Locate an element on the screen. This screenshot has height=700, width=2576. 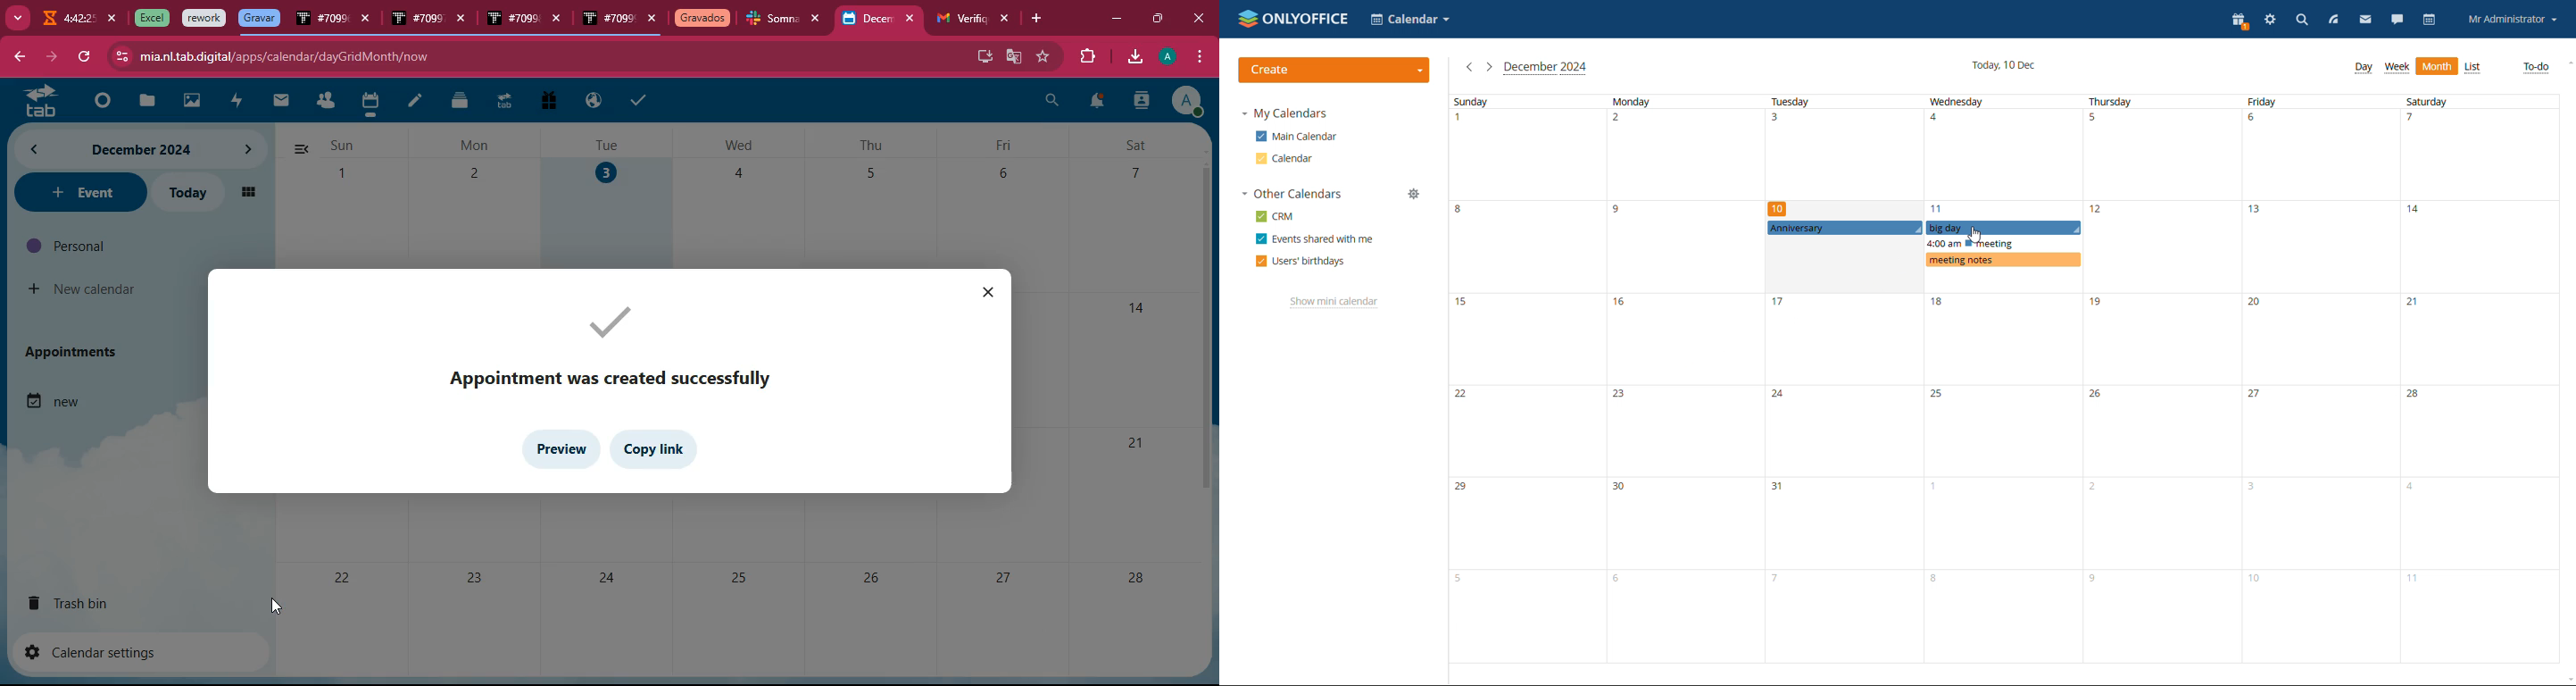
tab is located at coordinates (149, 18).